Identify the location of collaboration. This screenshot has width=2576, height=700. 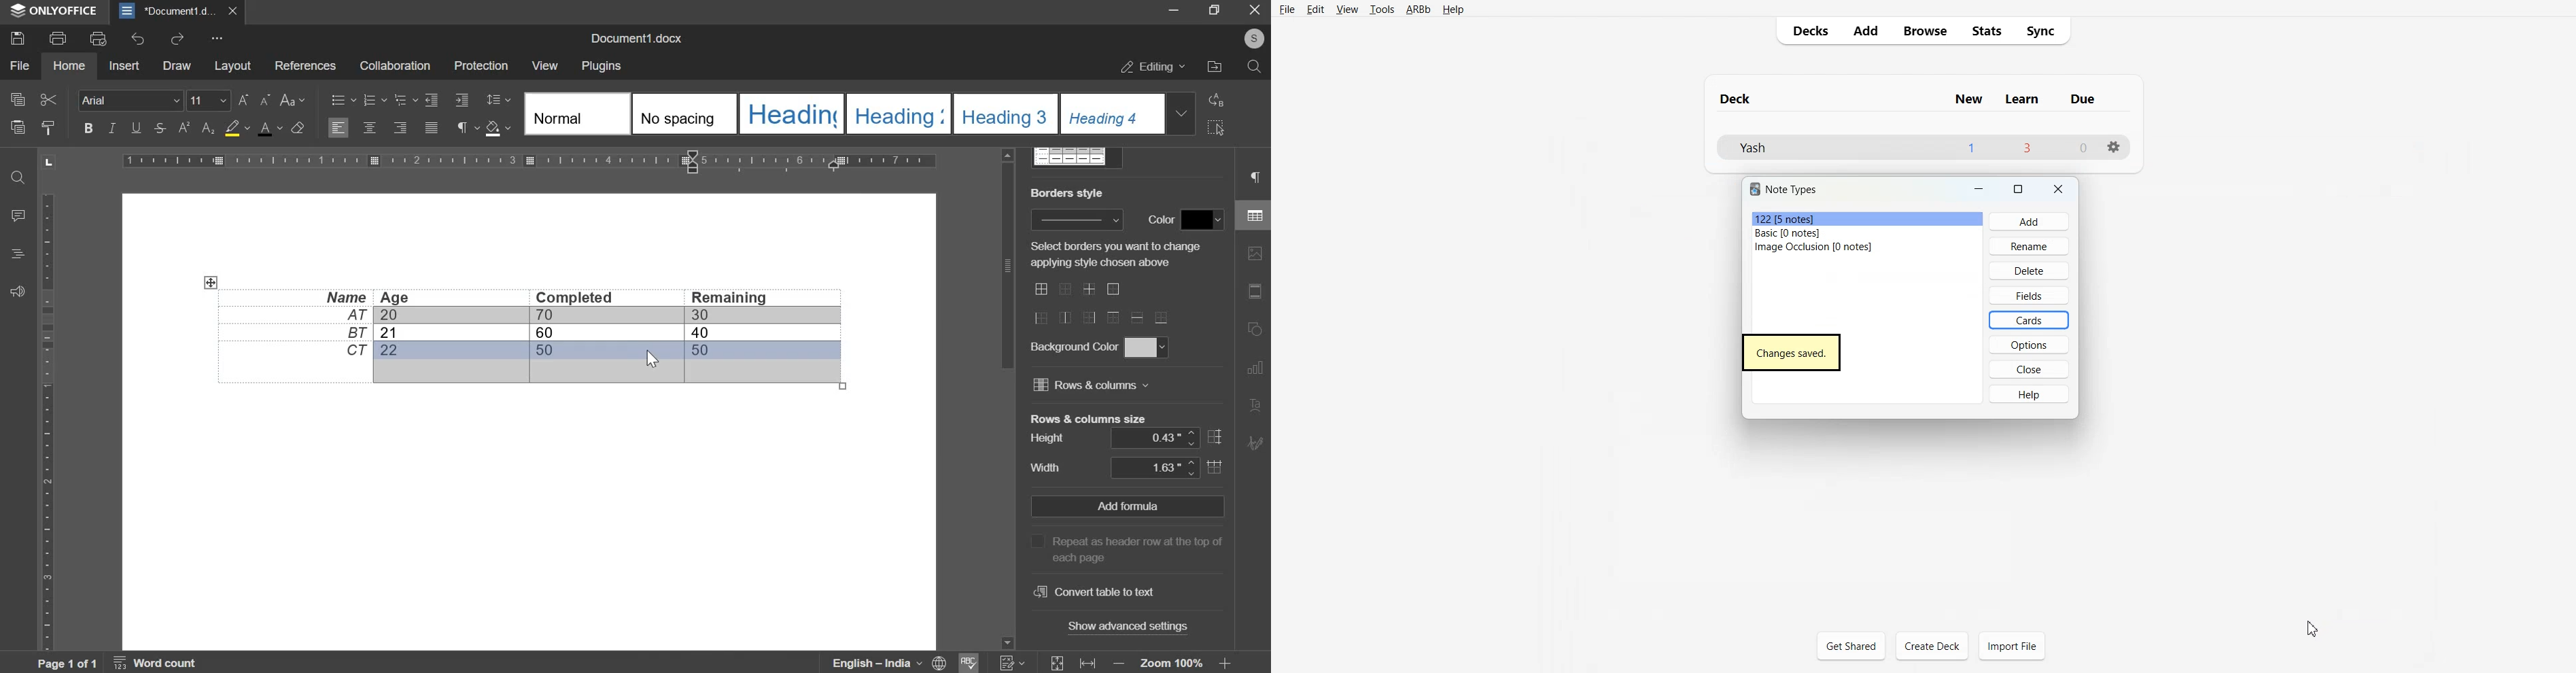
(394, 65).